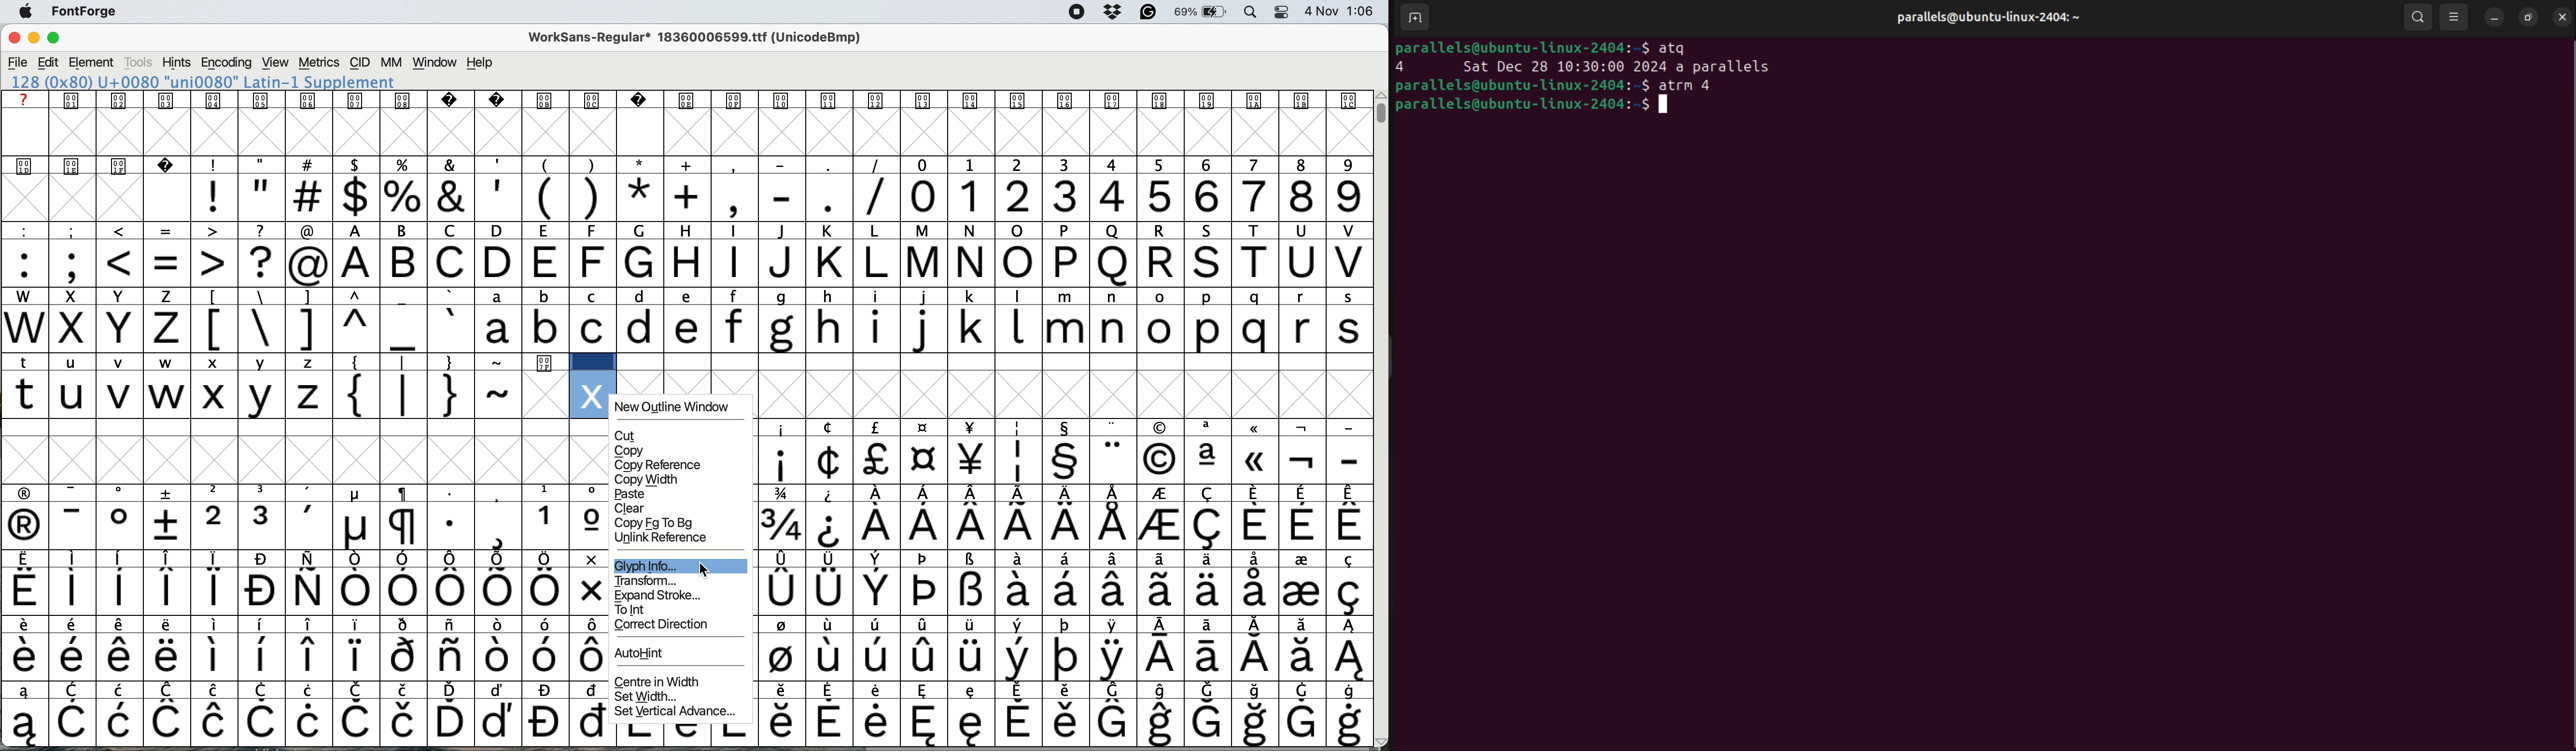  Describe the element at coordinates (967, 362) in the screenshot. I see `data cells` at that location.